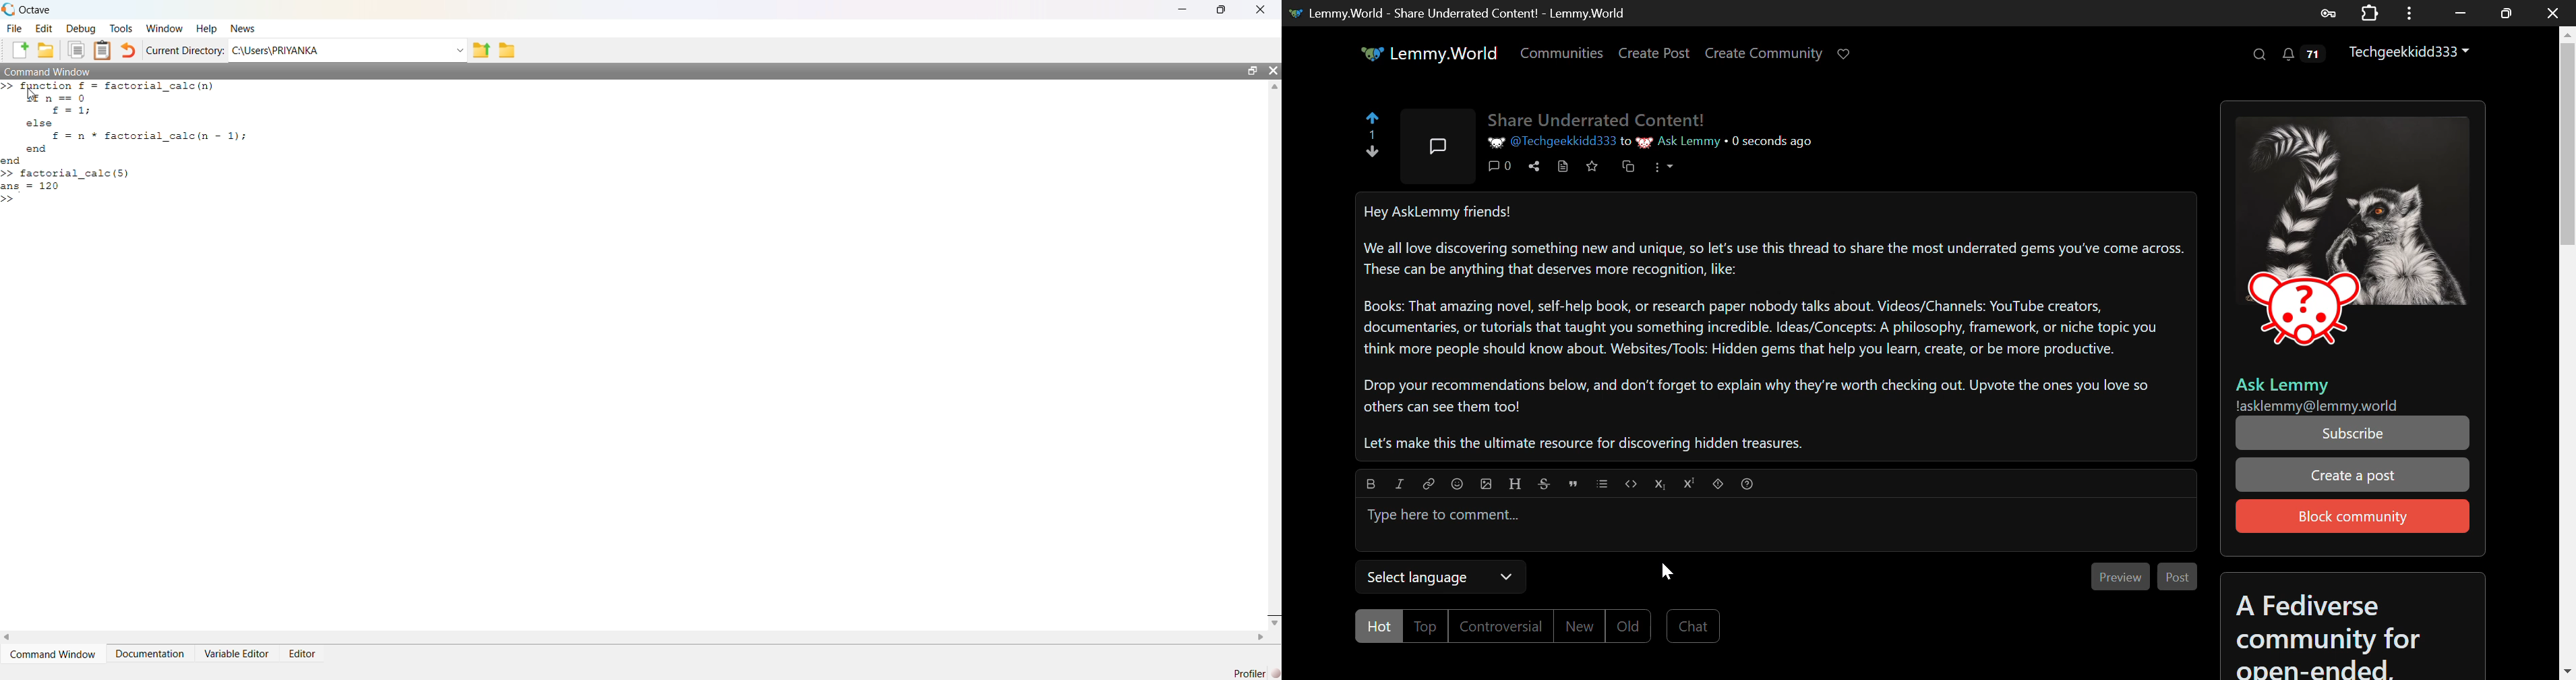 The height and width of the screenshot is (700, 2576). What do you see at coordinates (1592, 170) in the screenshot?
I see `Save` at bounding box center [1592, 170].